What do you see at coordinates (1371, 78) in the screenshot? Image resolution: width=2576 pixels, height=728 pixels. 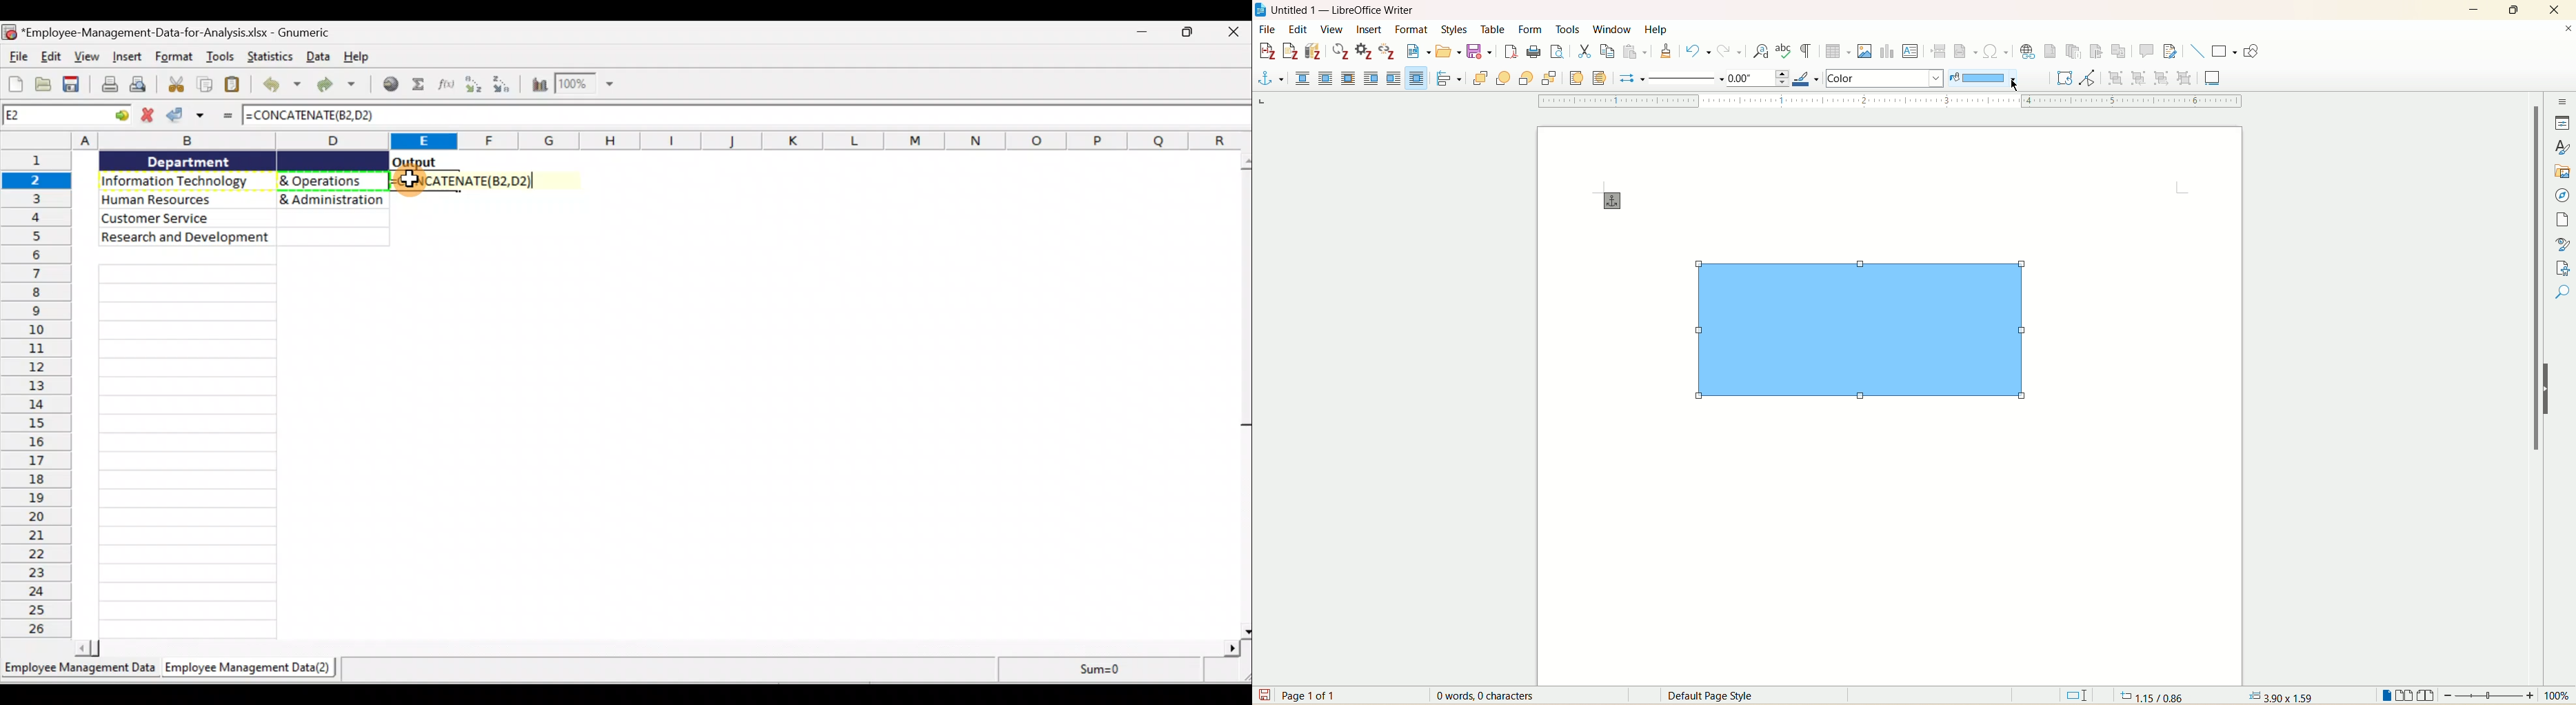 I see `before` at bounding box center [1371, 78].